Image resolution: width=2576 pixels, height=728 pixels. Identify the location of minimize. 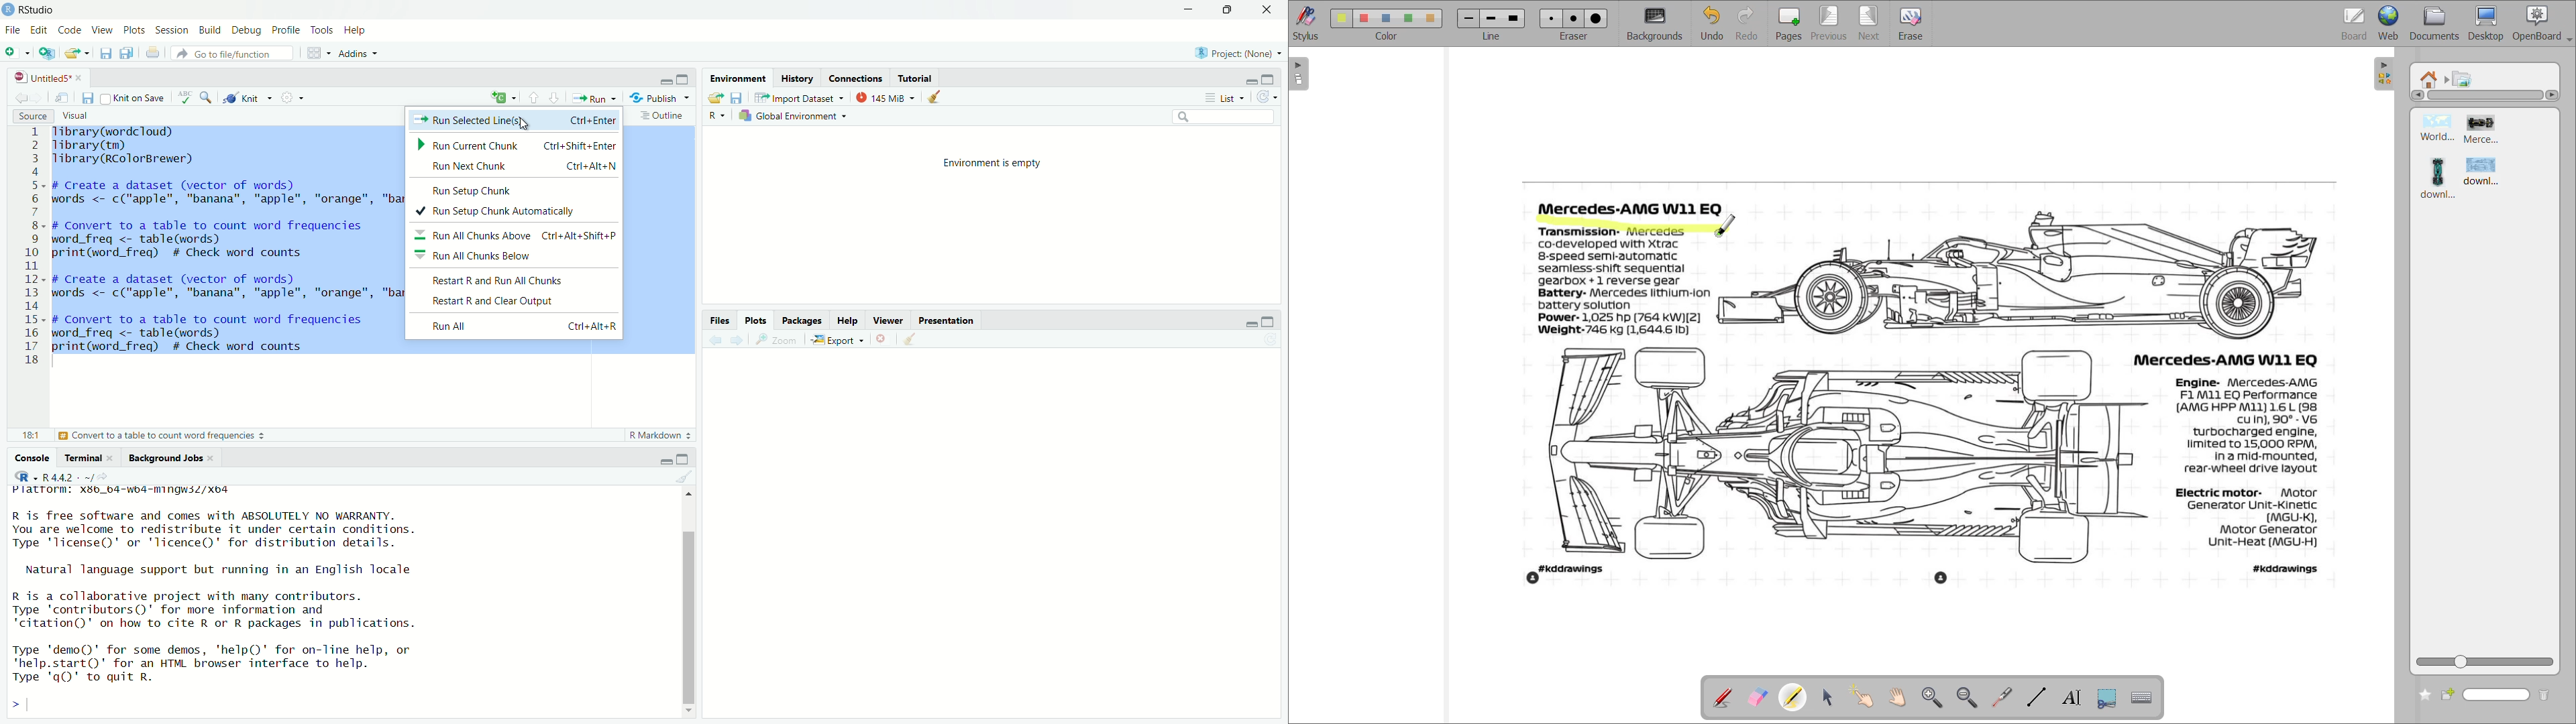
(666, 81).